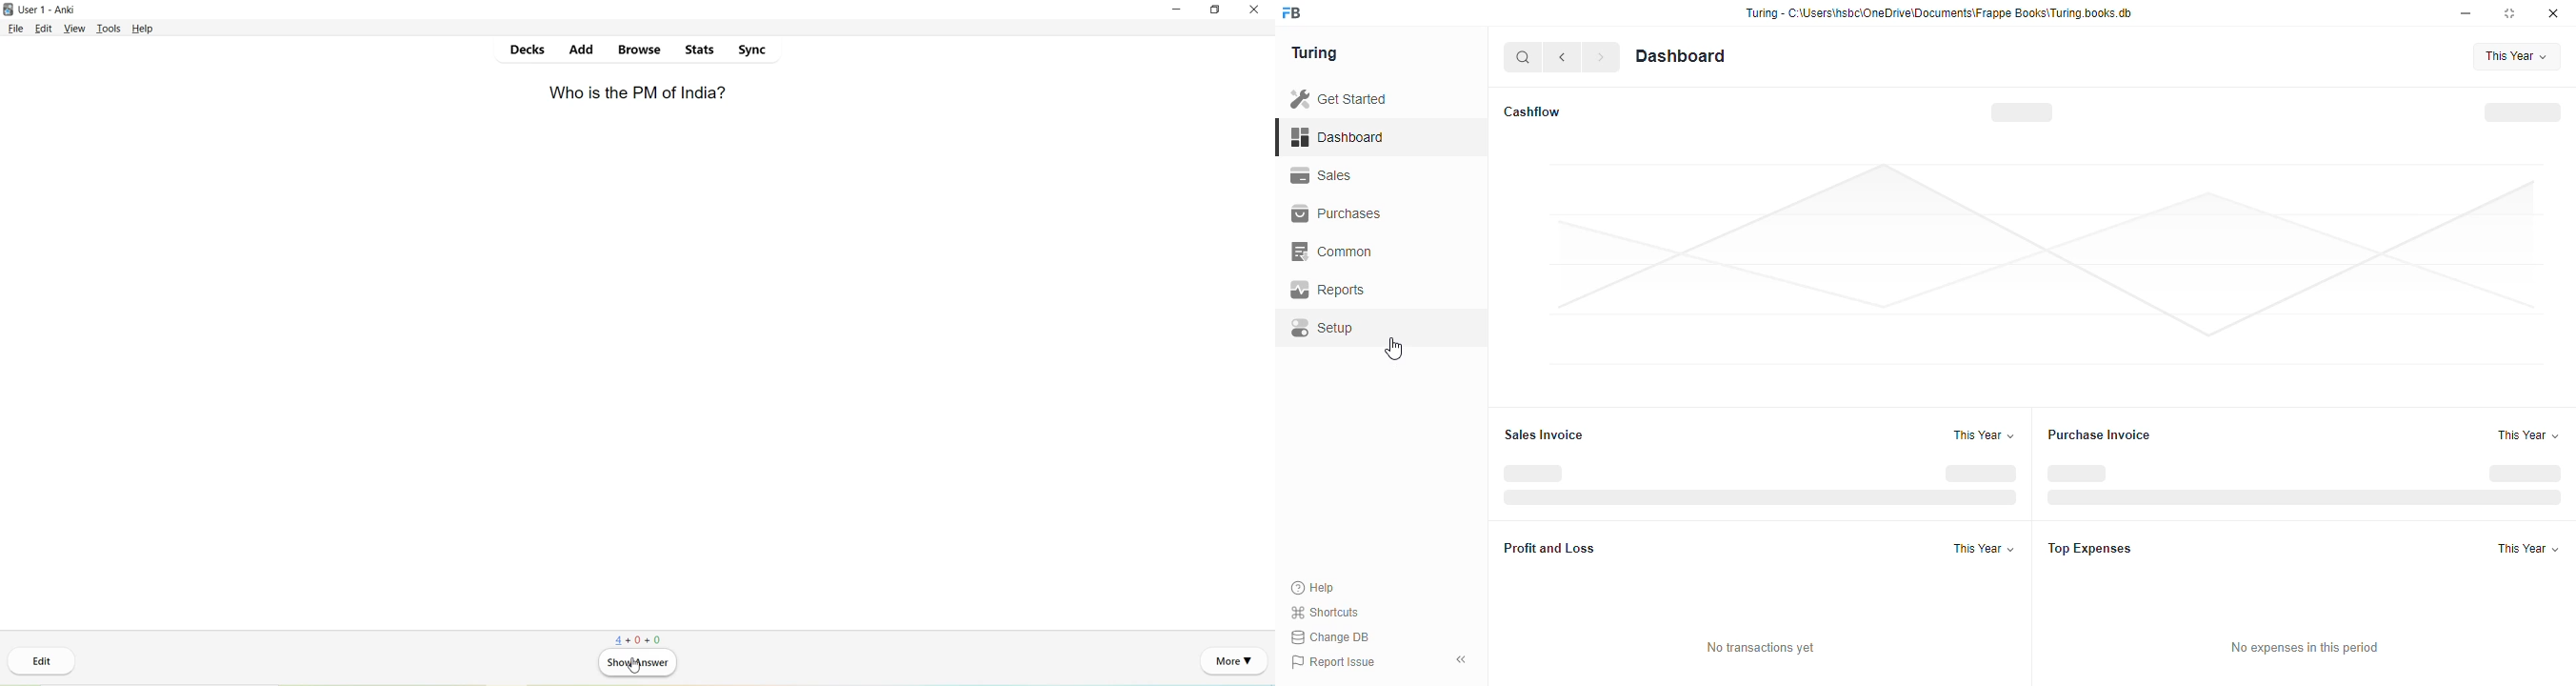 Image resolution: width=2576 pixels, height=700 pixels. I want to click on Tools, so click(108, 29).